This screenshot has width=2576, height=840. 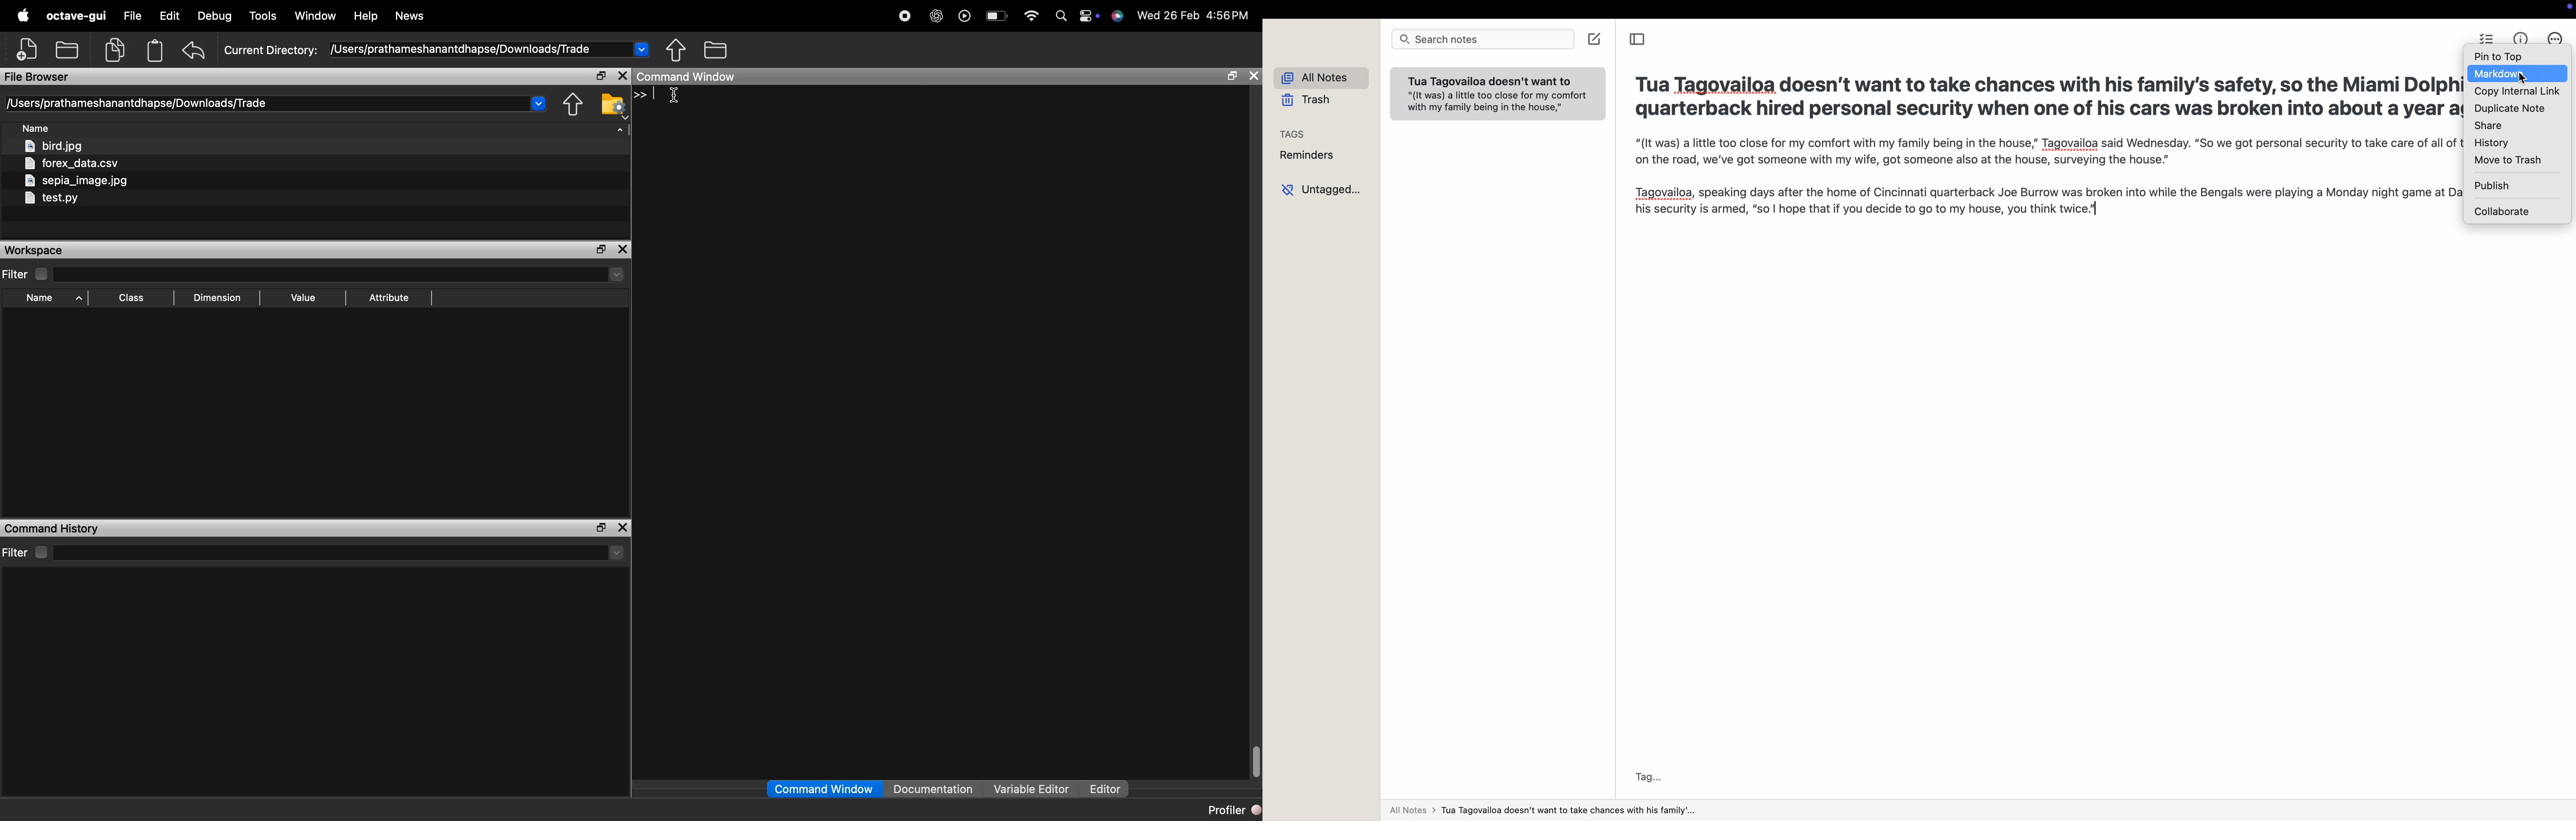 What do you see at coordinates (2494, 74) in the screenshot?
I see `click on markdown` at bounding box center [2494, 74].